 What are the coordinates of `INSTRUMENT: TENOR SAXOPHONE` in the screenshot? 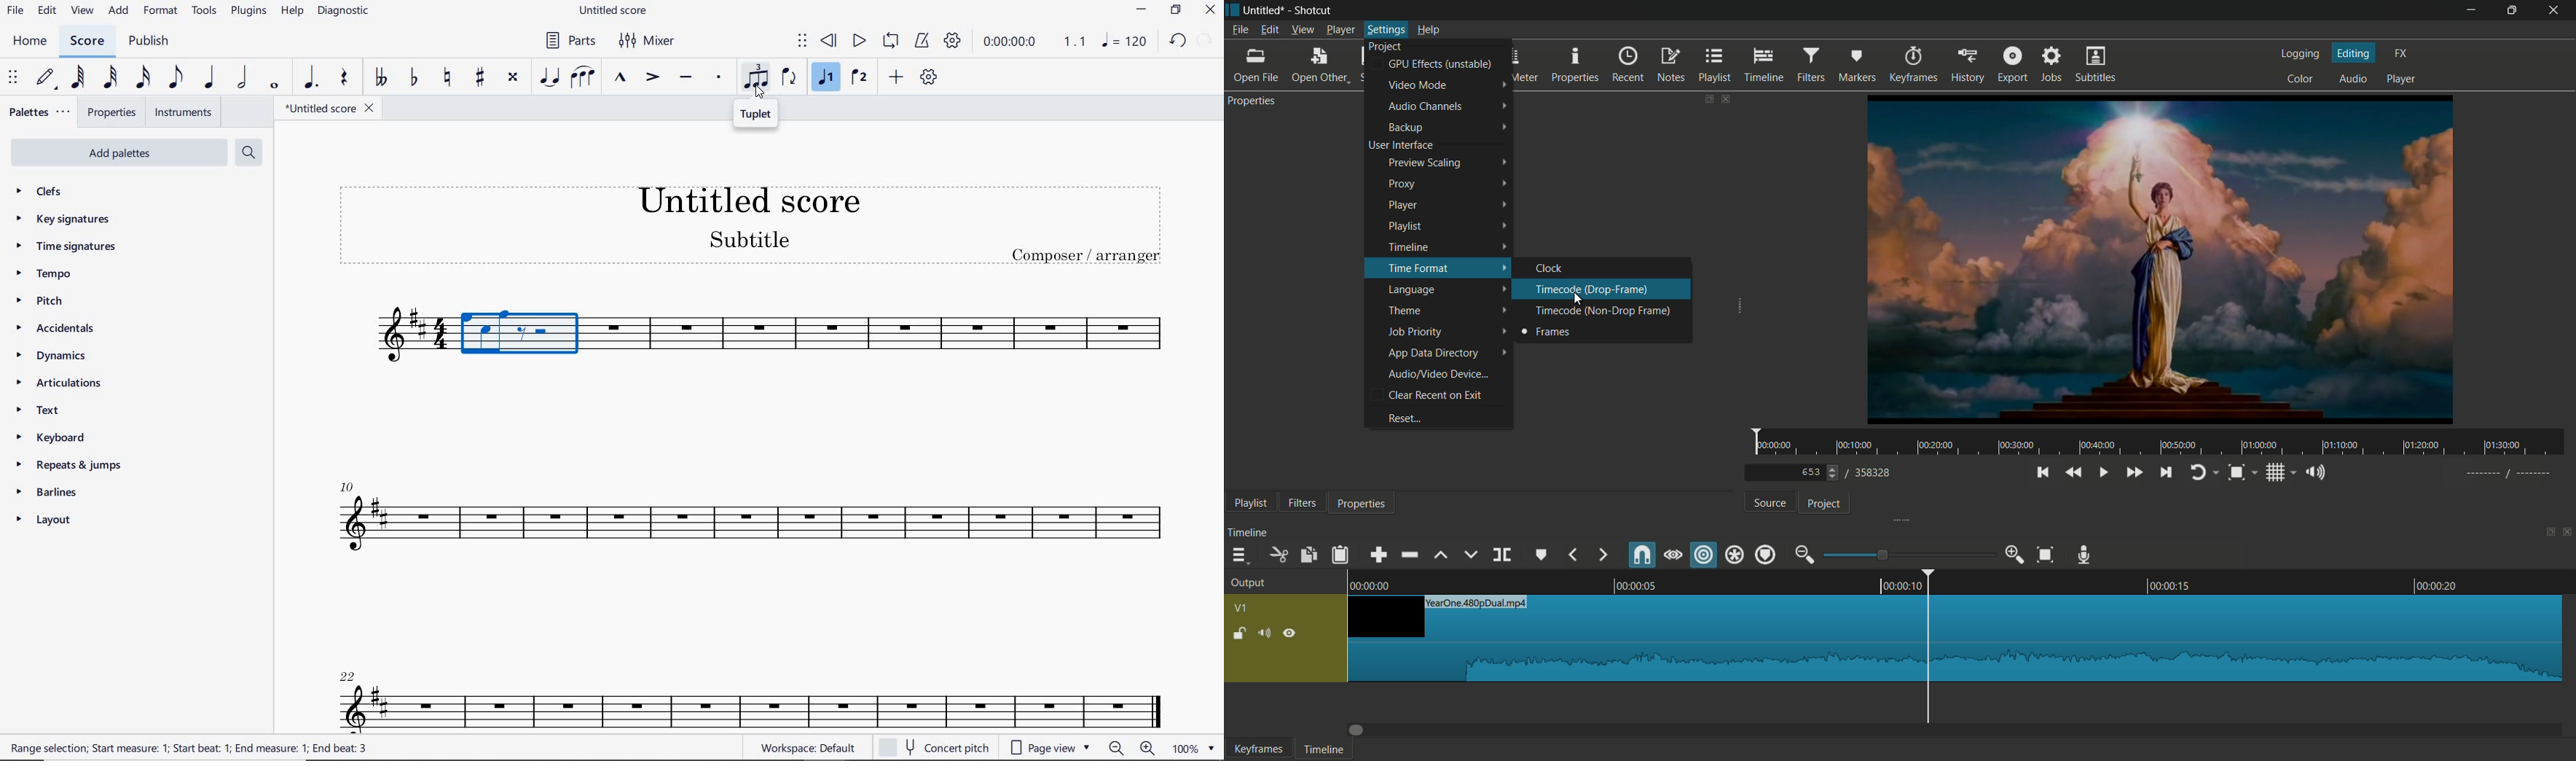 It's located at (746, 566).